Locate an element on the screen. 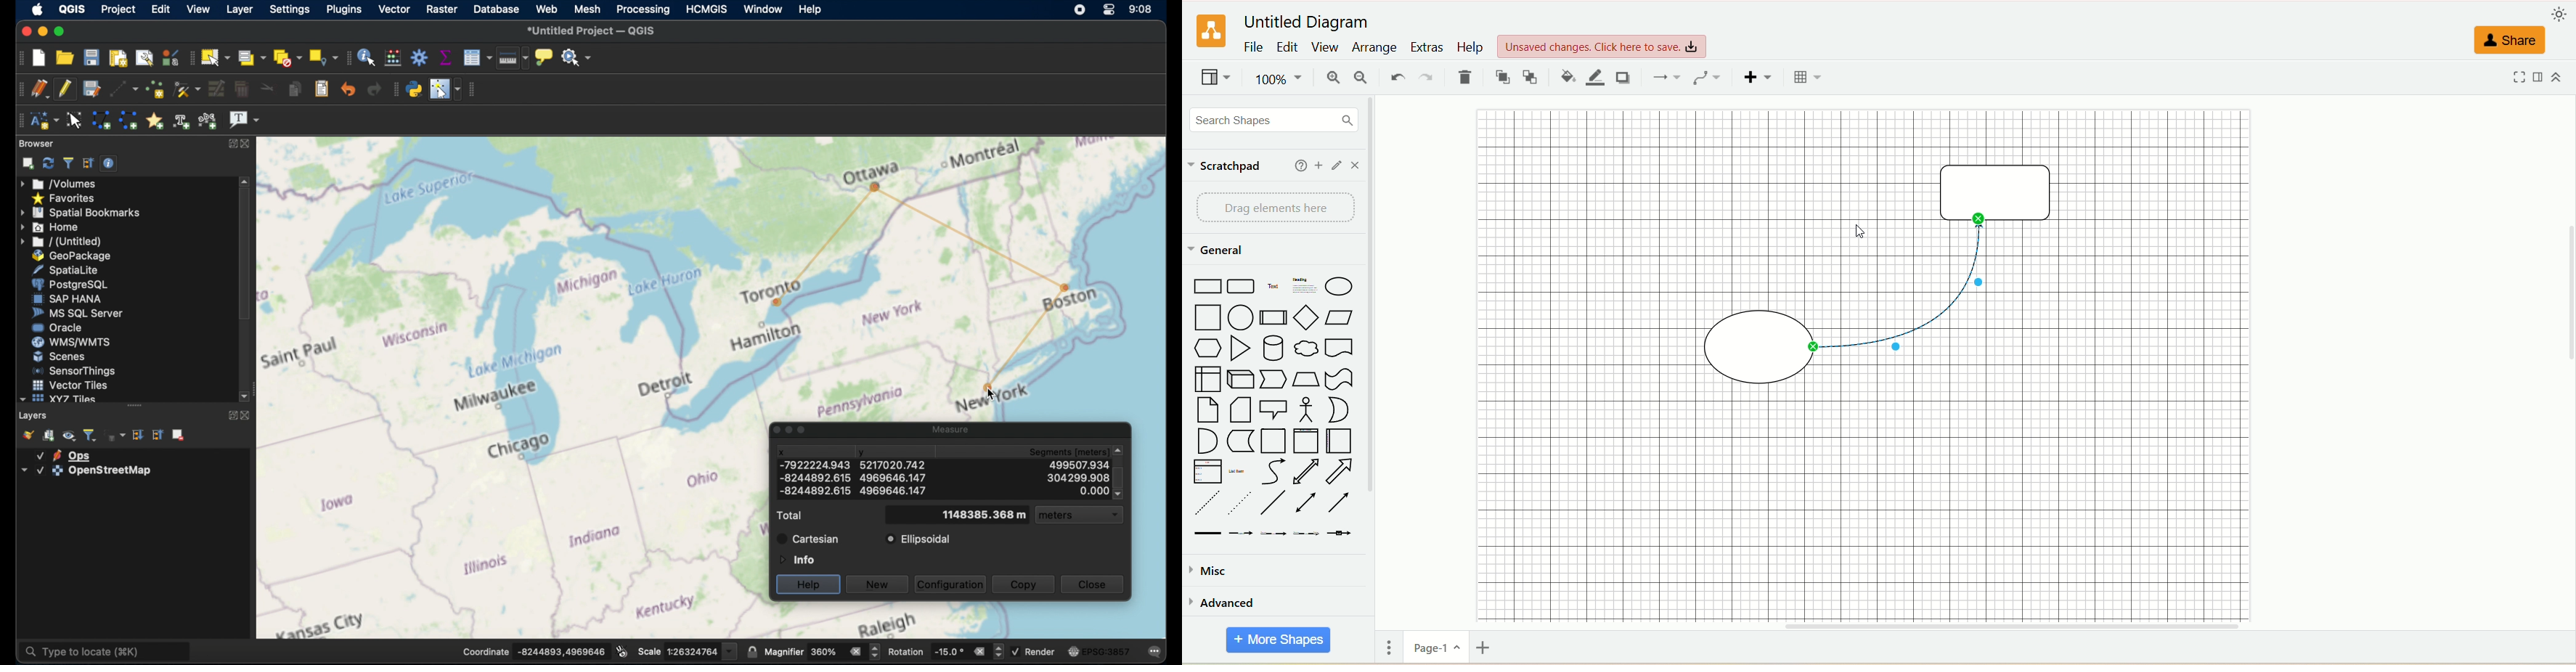 The image size is (2576, 672). measure line is located at coordinates (513, 60).